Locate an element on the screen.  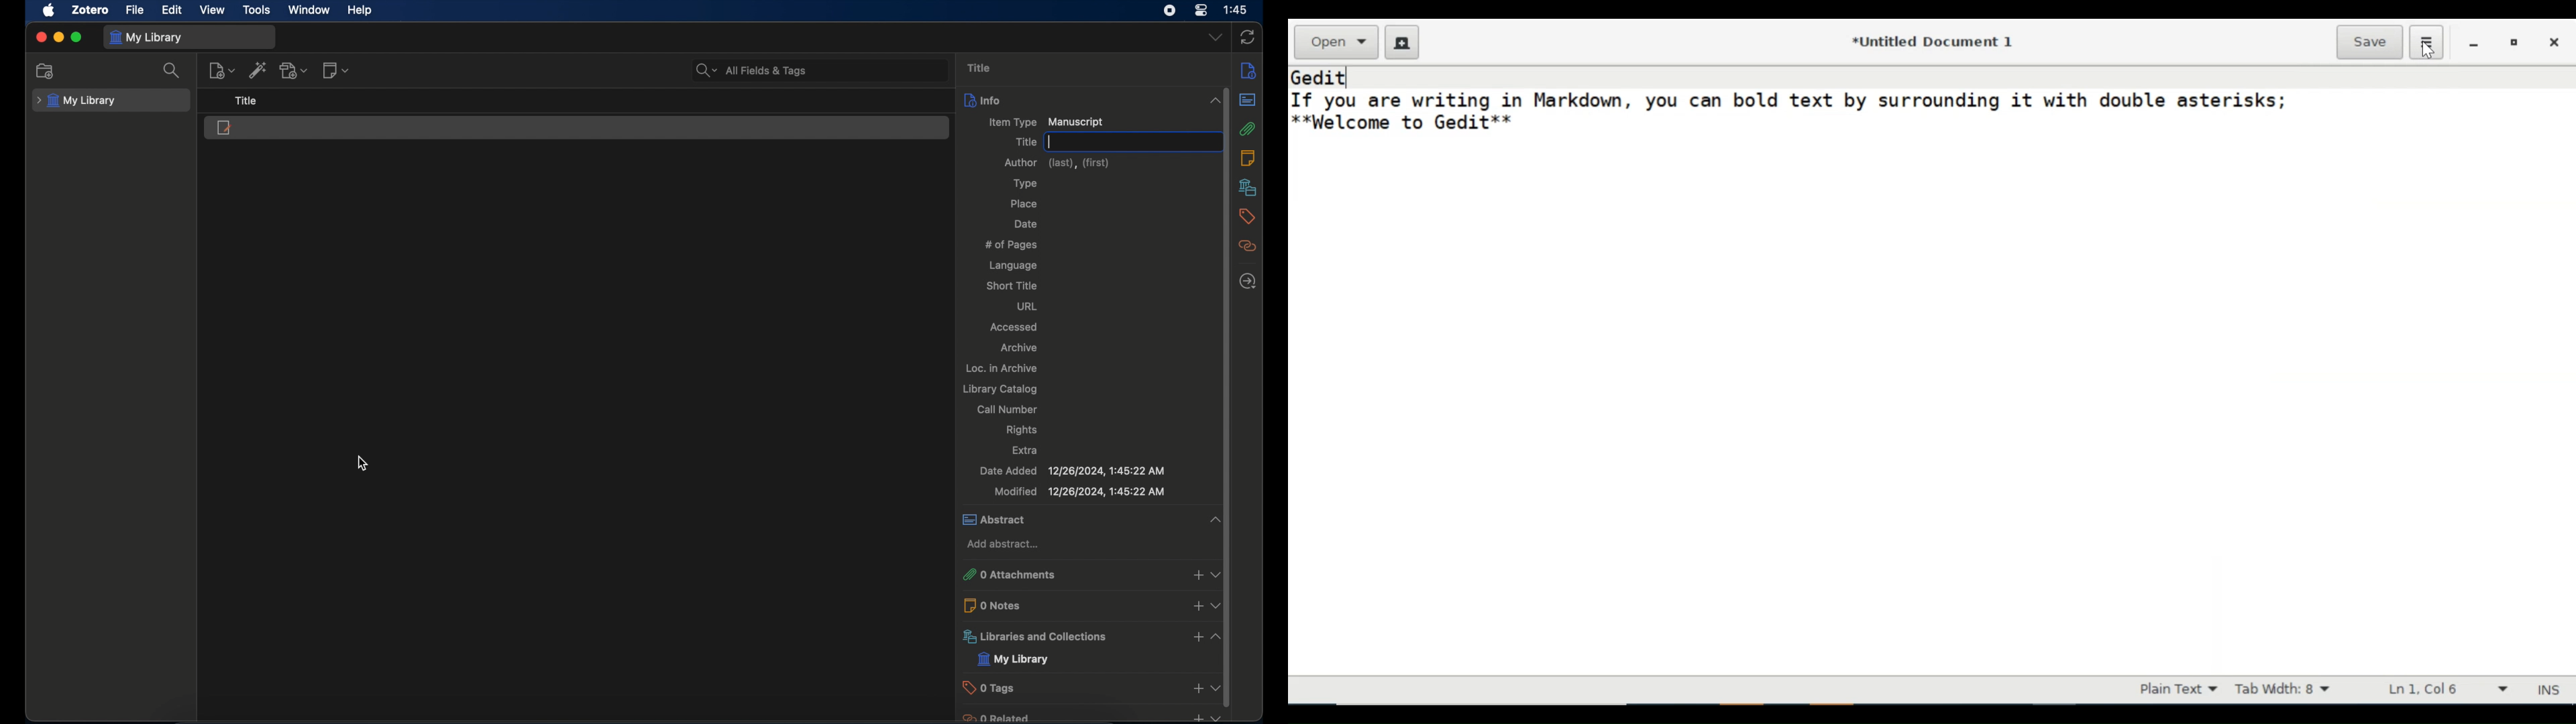
# of pages is located at coordinates (1012, 245).